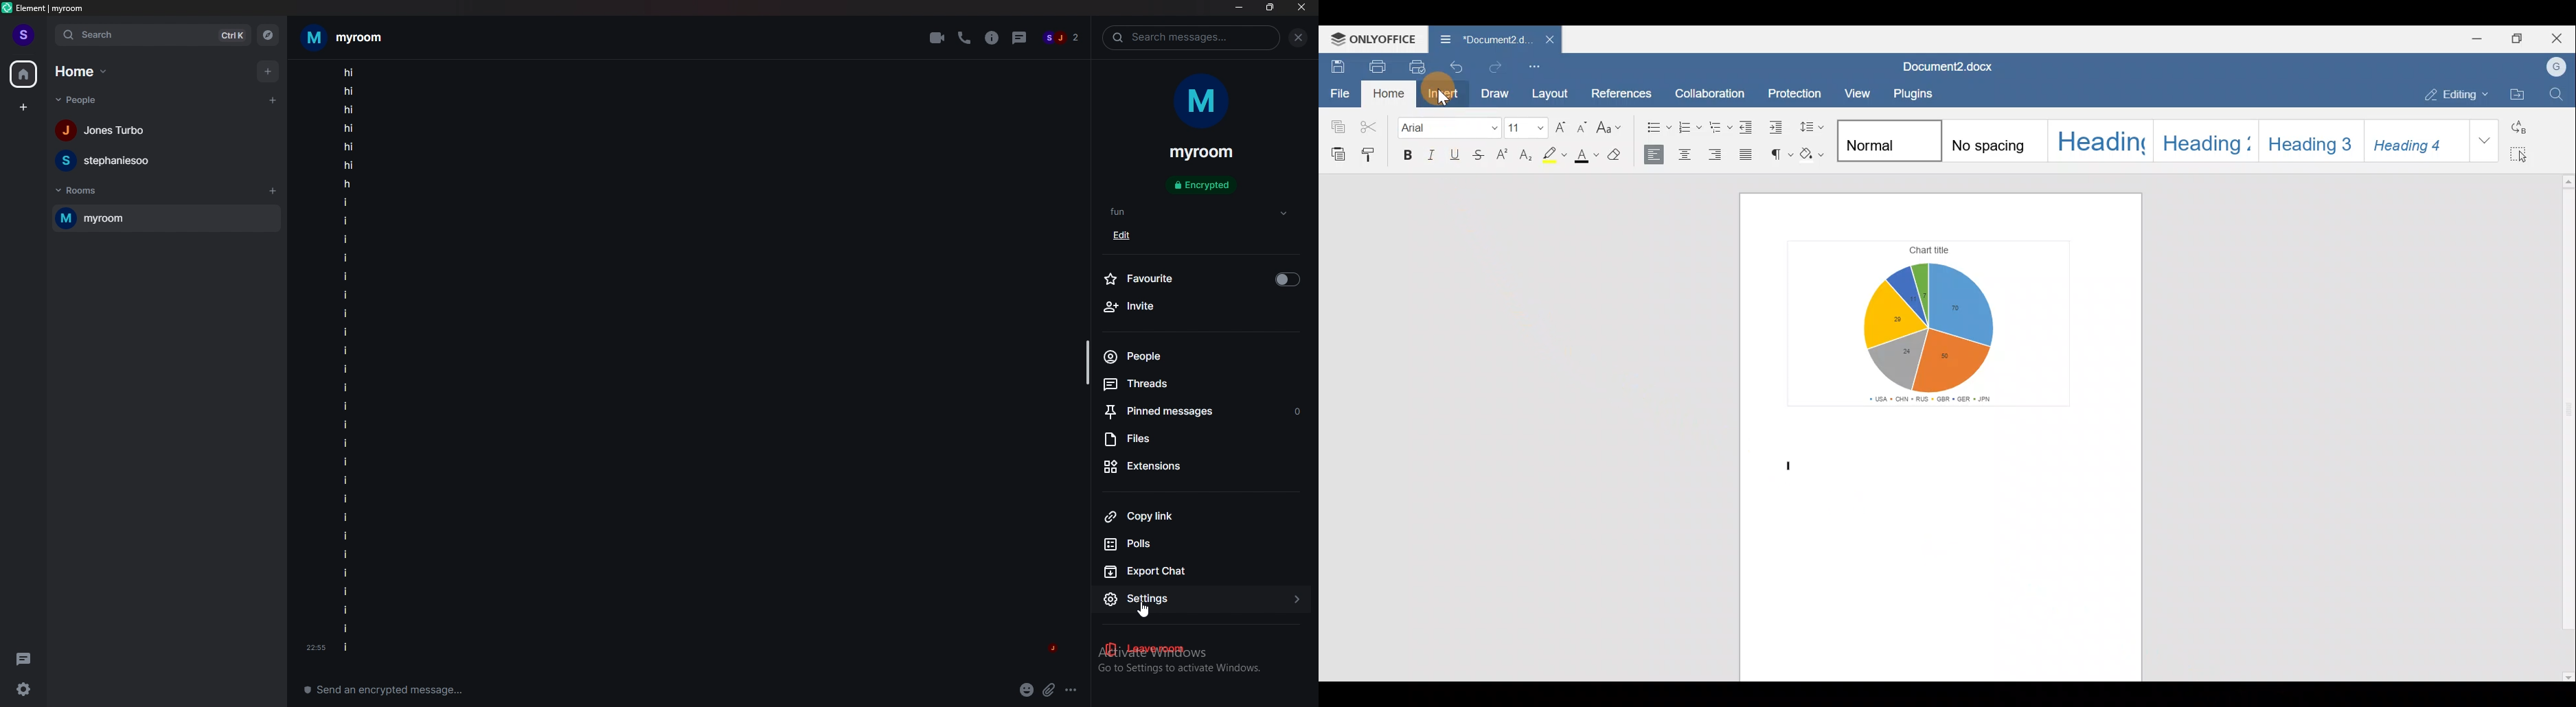  Describe the element at coordinates (1052, 651) in the screenshot. I see `j` at that location.